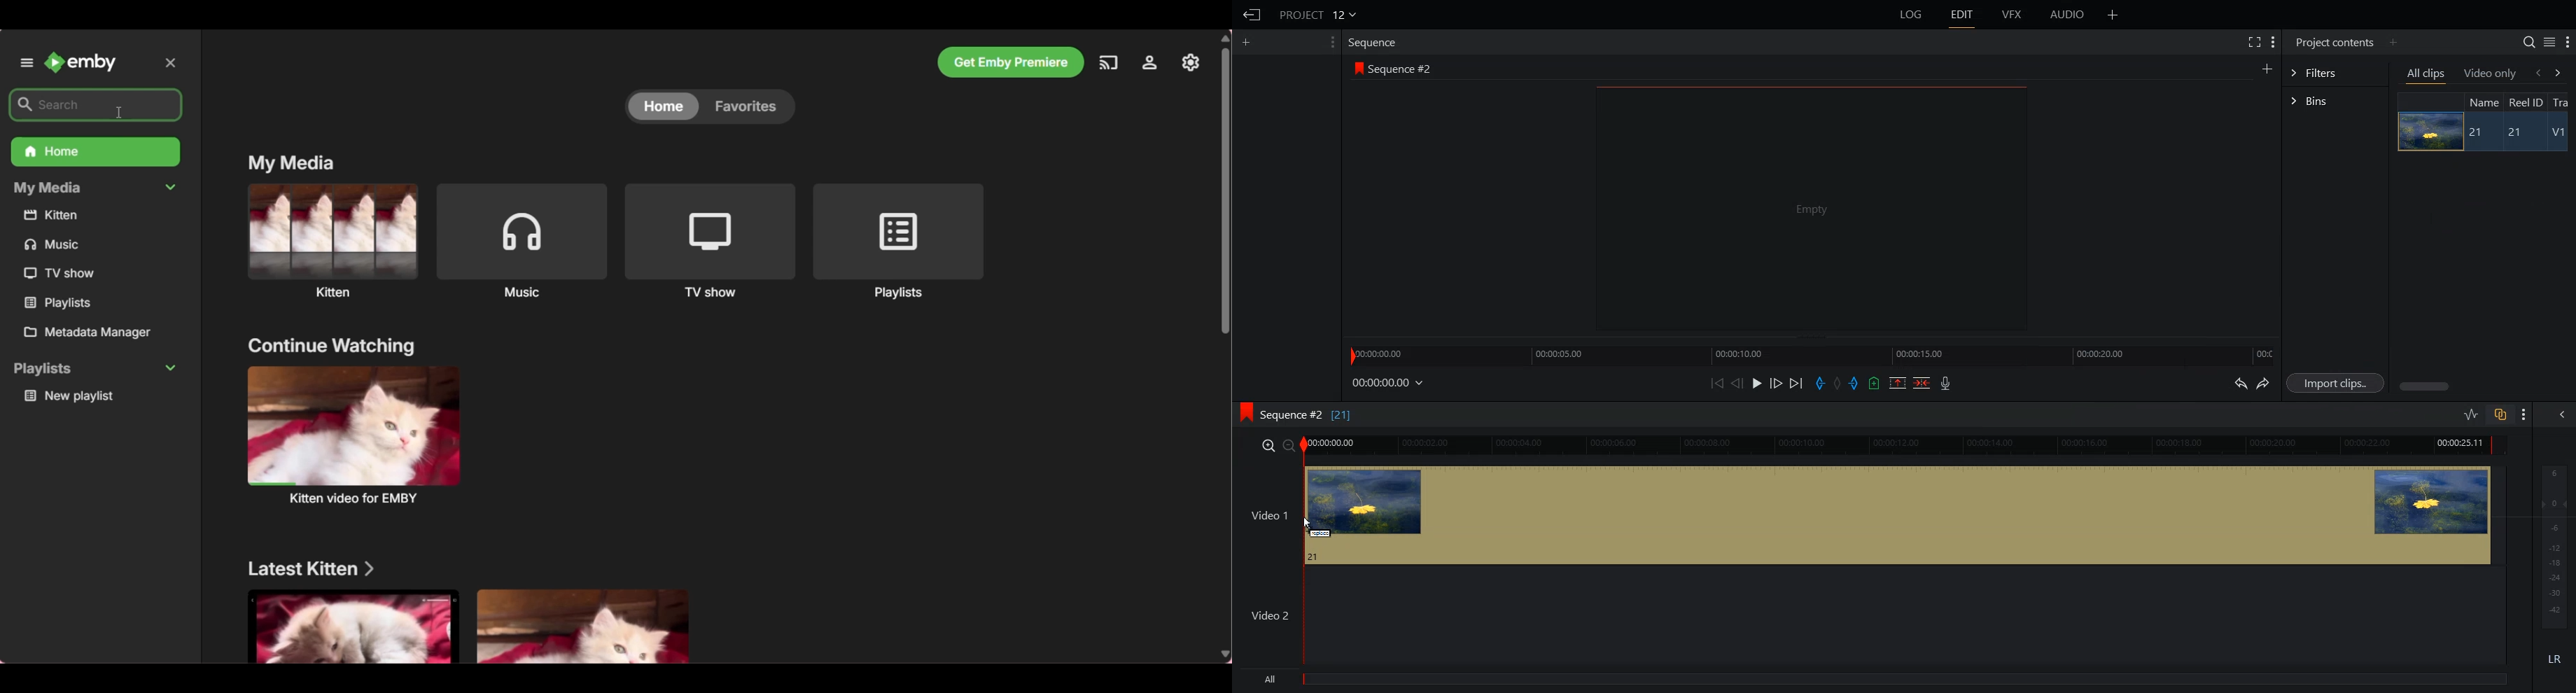 The image size is (2576, 700). I want to click on Cursor, so click(1309, 524).